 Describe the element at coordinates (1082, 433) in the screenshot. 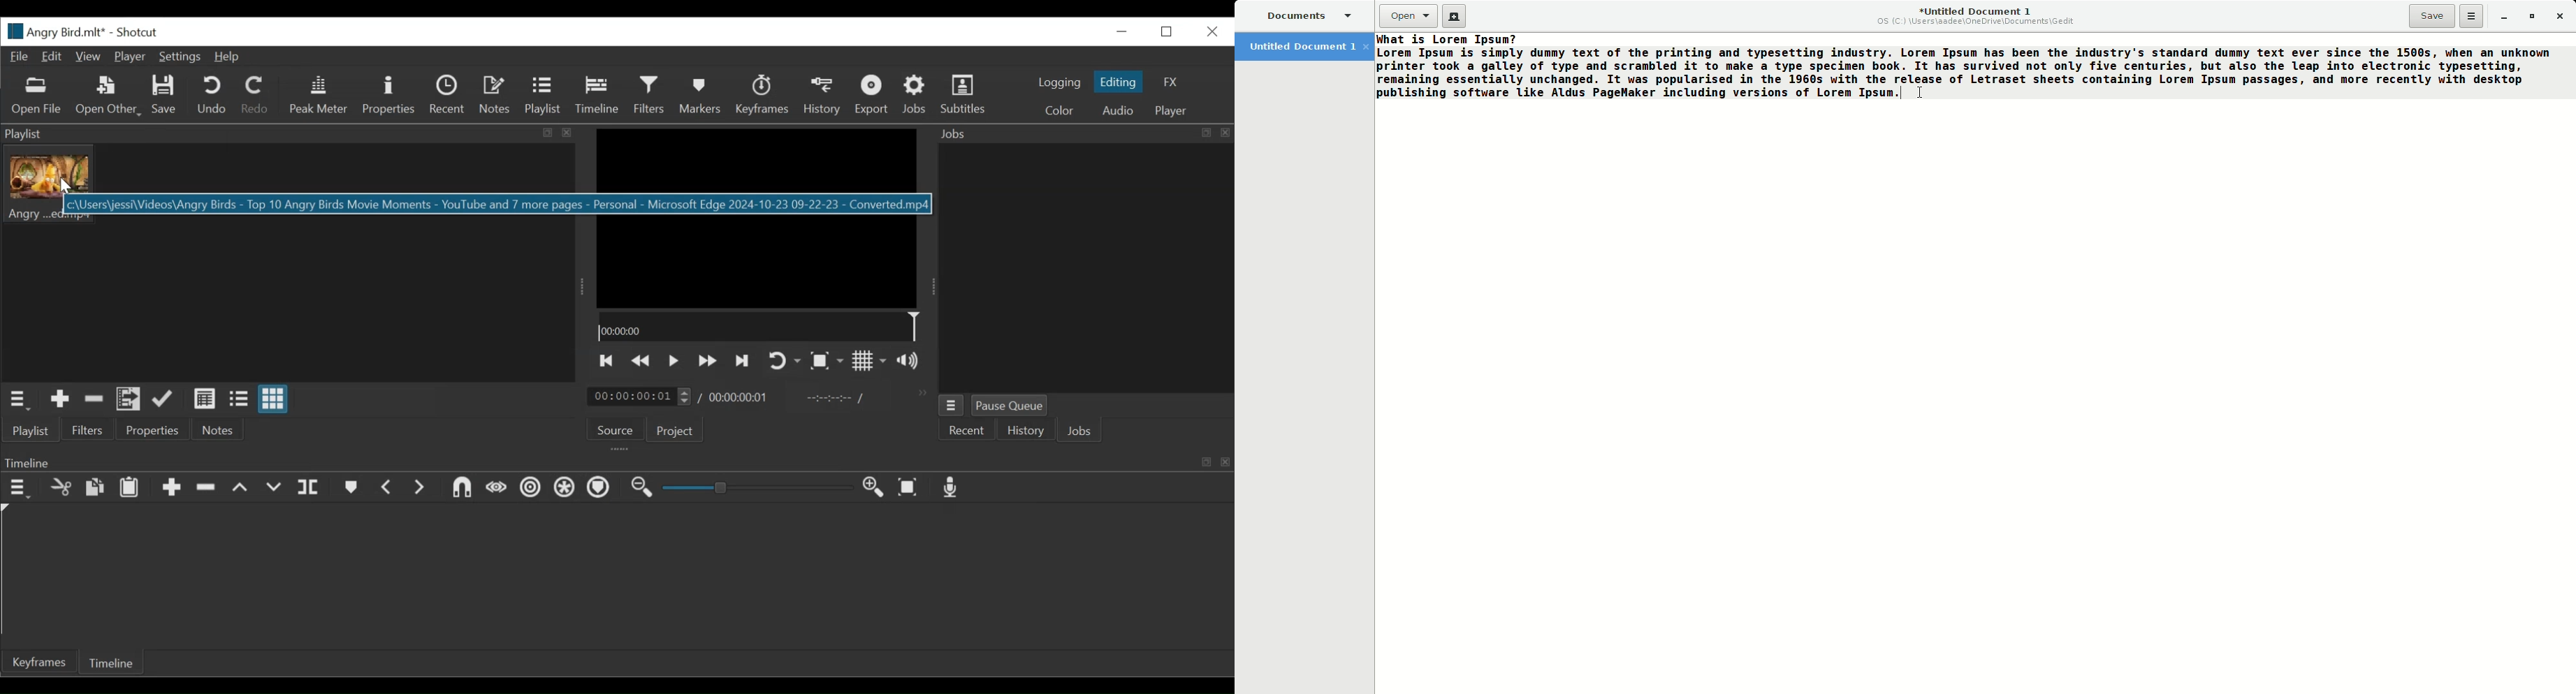

I see `Jobs` at that location.